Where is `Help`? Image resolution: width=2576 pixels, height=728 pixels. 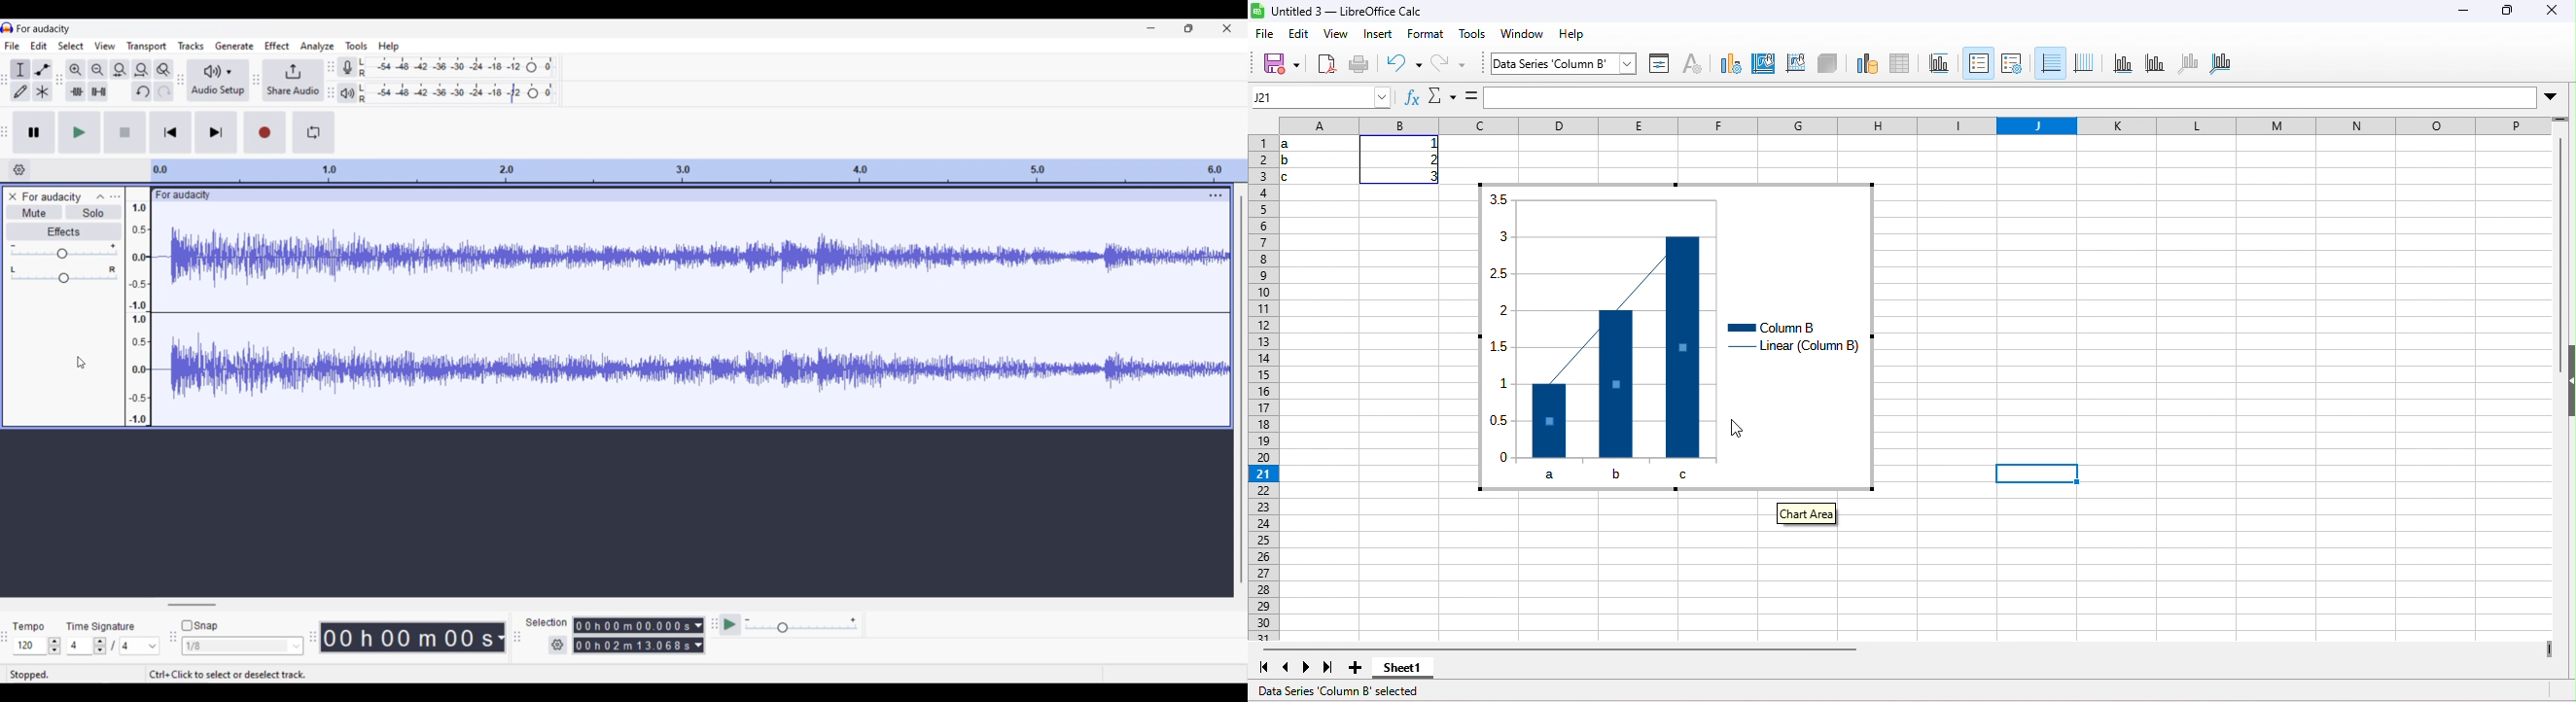 Help is located at coordinates (389, 47).